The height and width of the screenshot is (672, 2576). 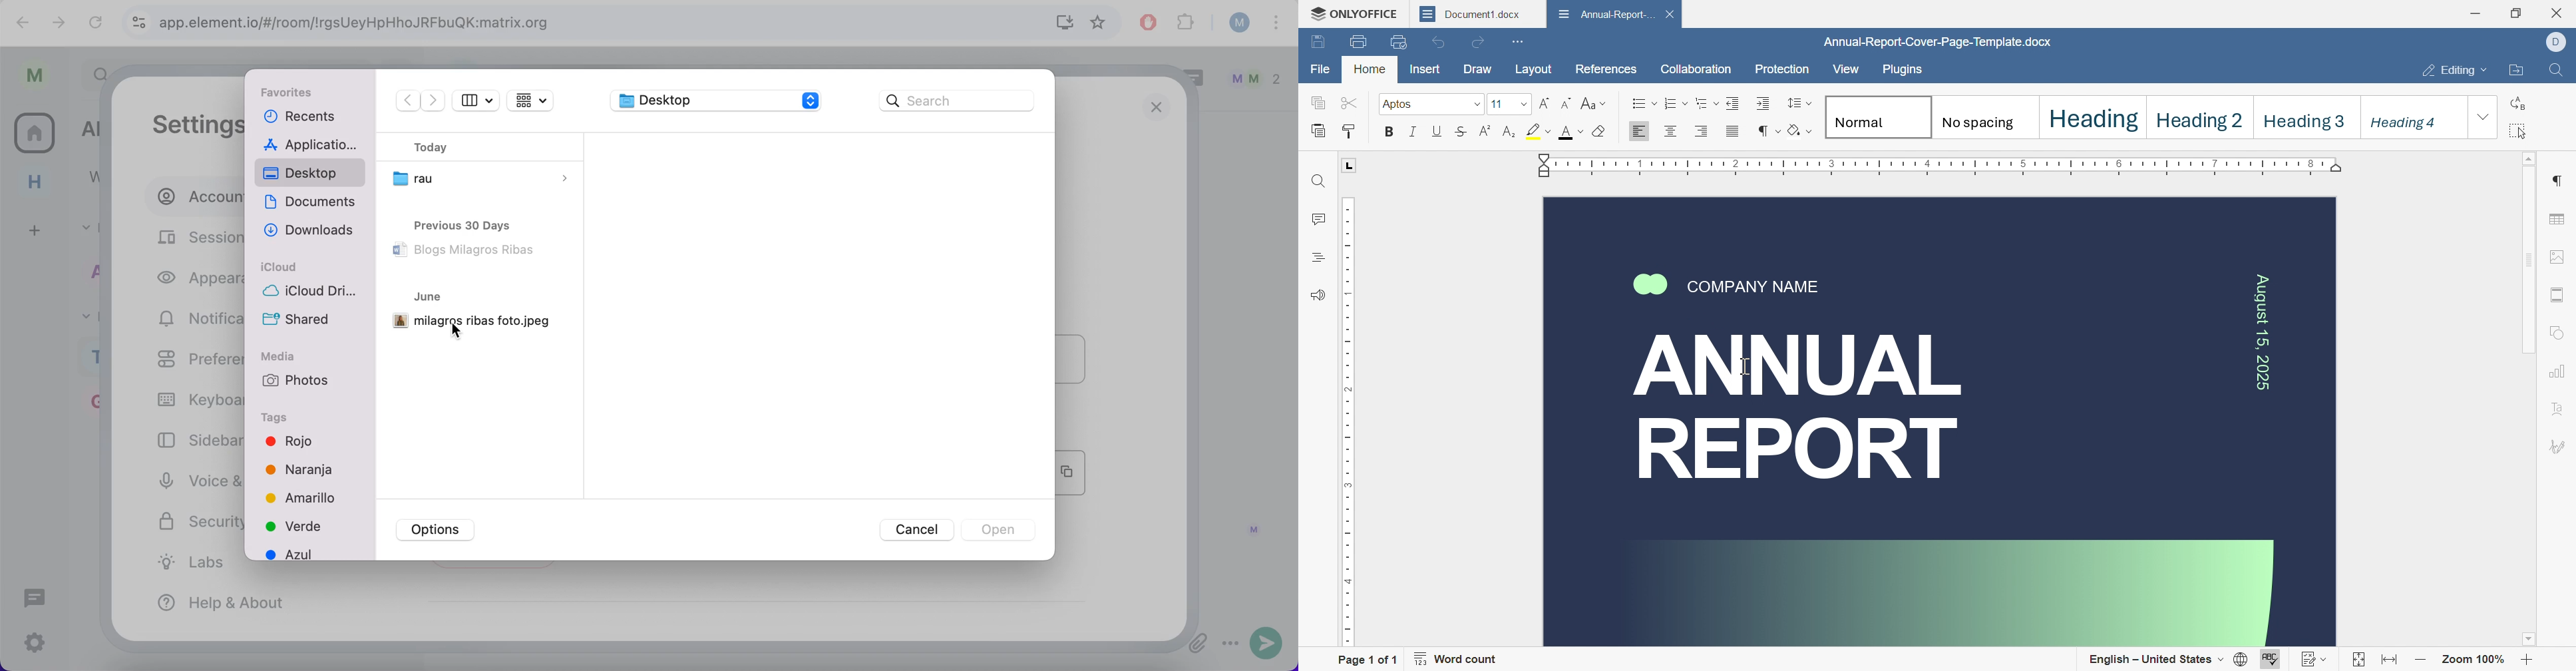 What do you see at coordinates (309, 144) in the screenshot?
I see `applications` at bounding box center [309, 144].